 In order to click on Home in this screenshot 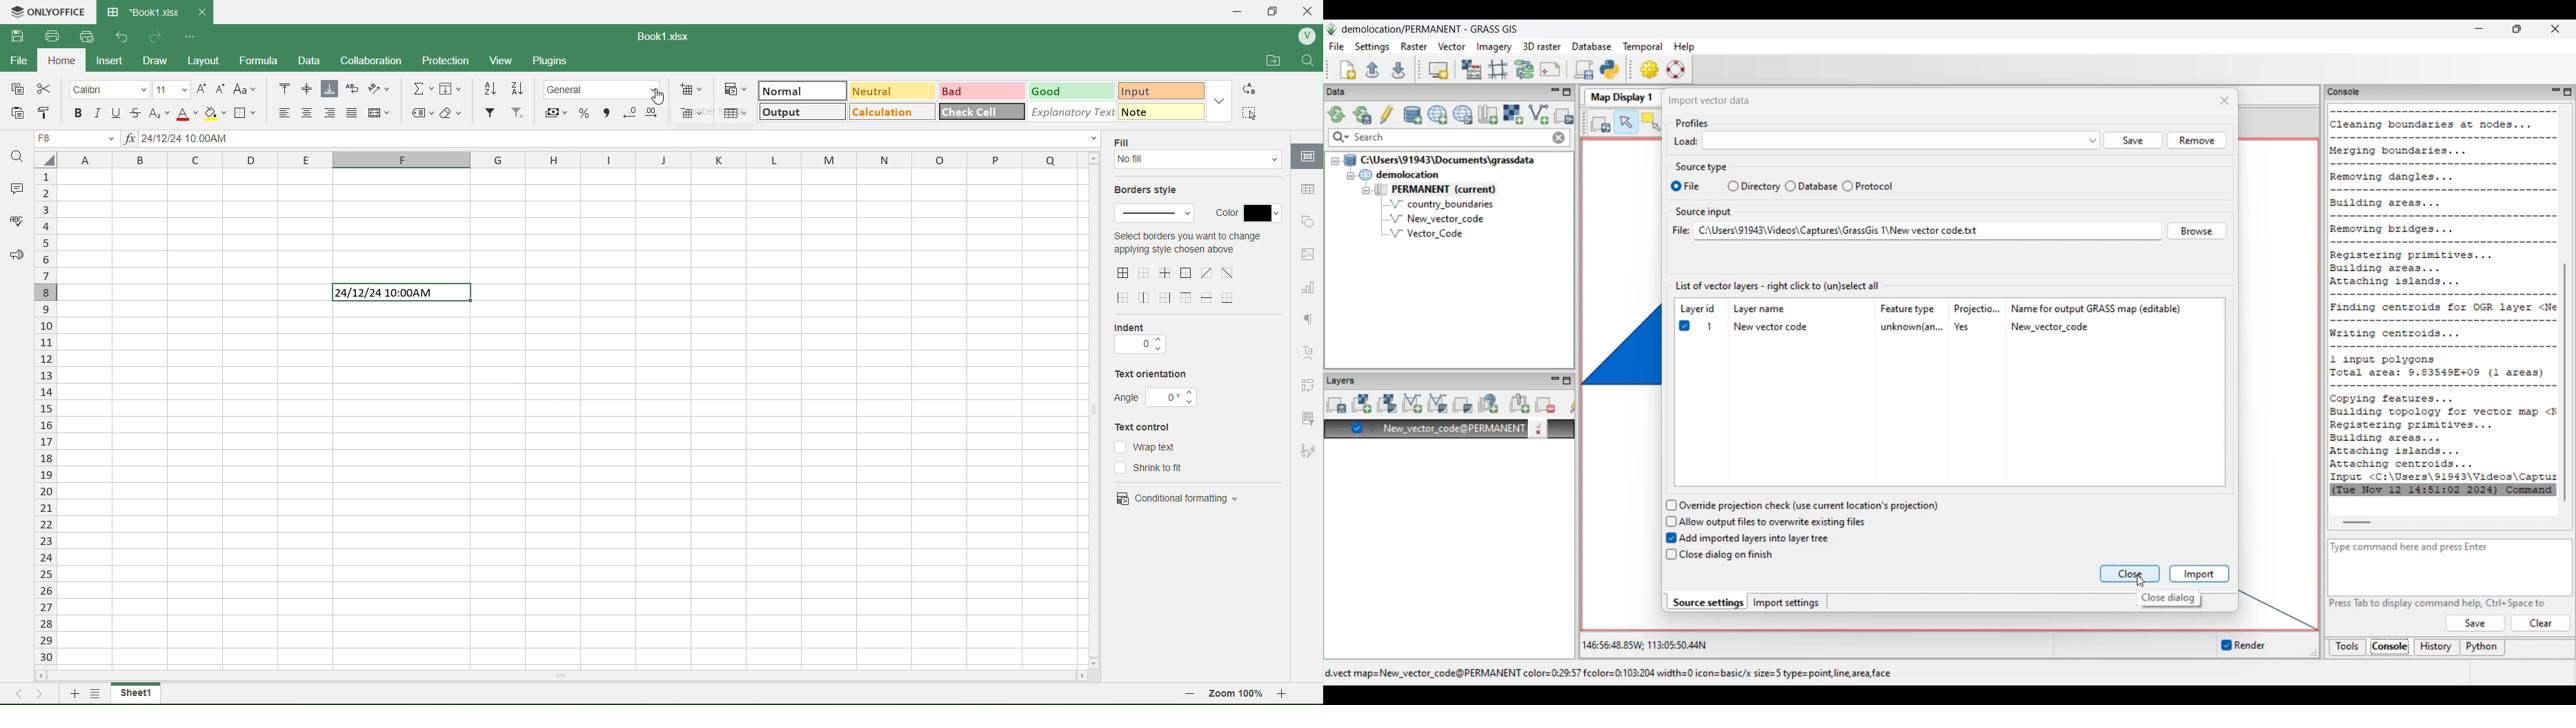, I will do `click(67, 63)`.